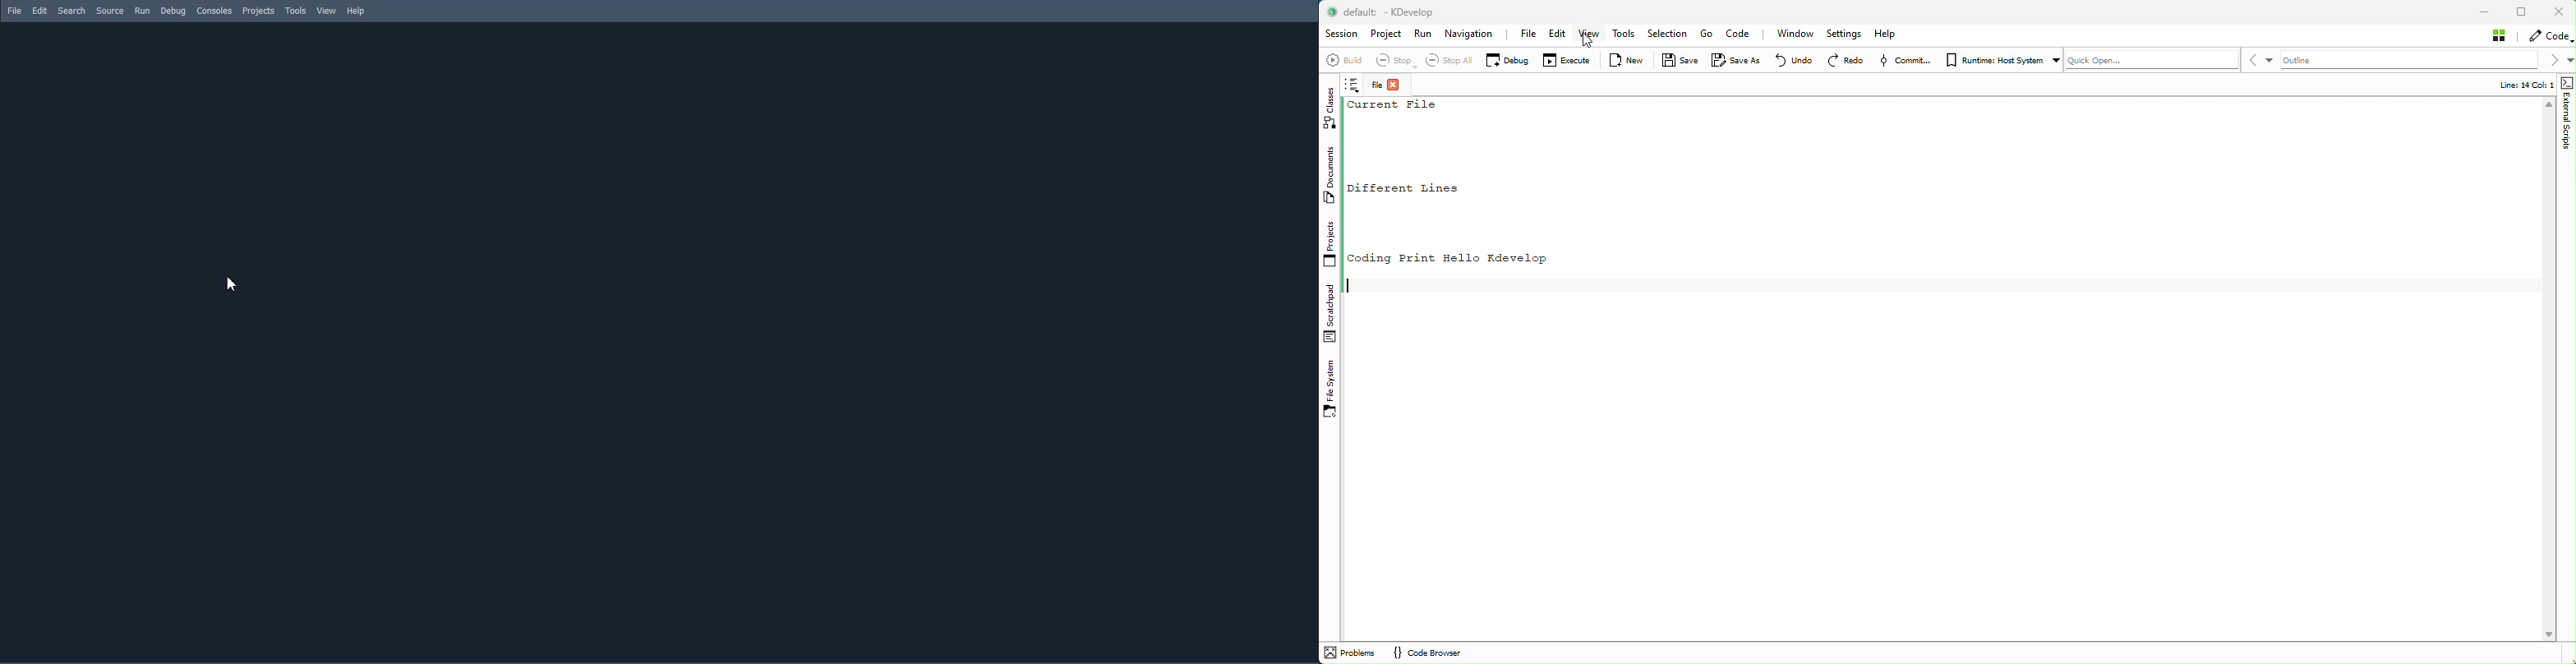 This screenshot has height=672, width=2576. What do you see at coordinates (2523, 12) in the screenshot?
I see `Box` at bounding box center [2523, 12].